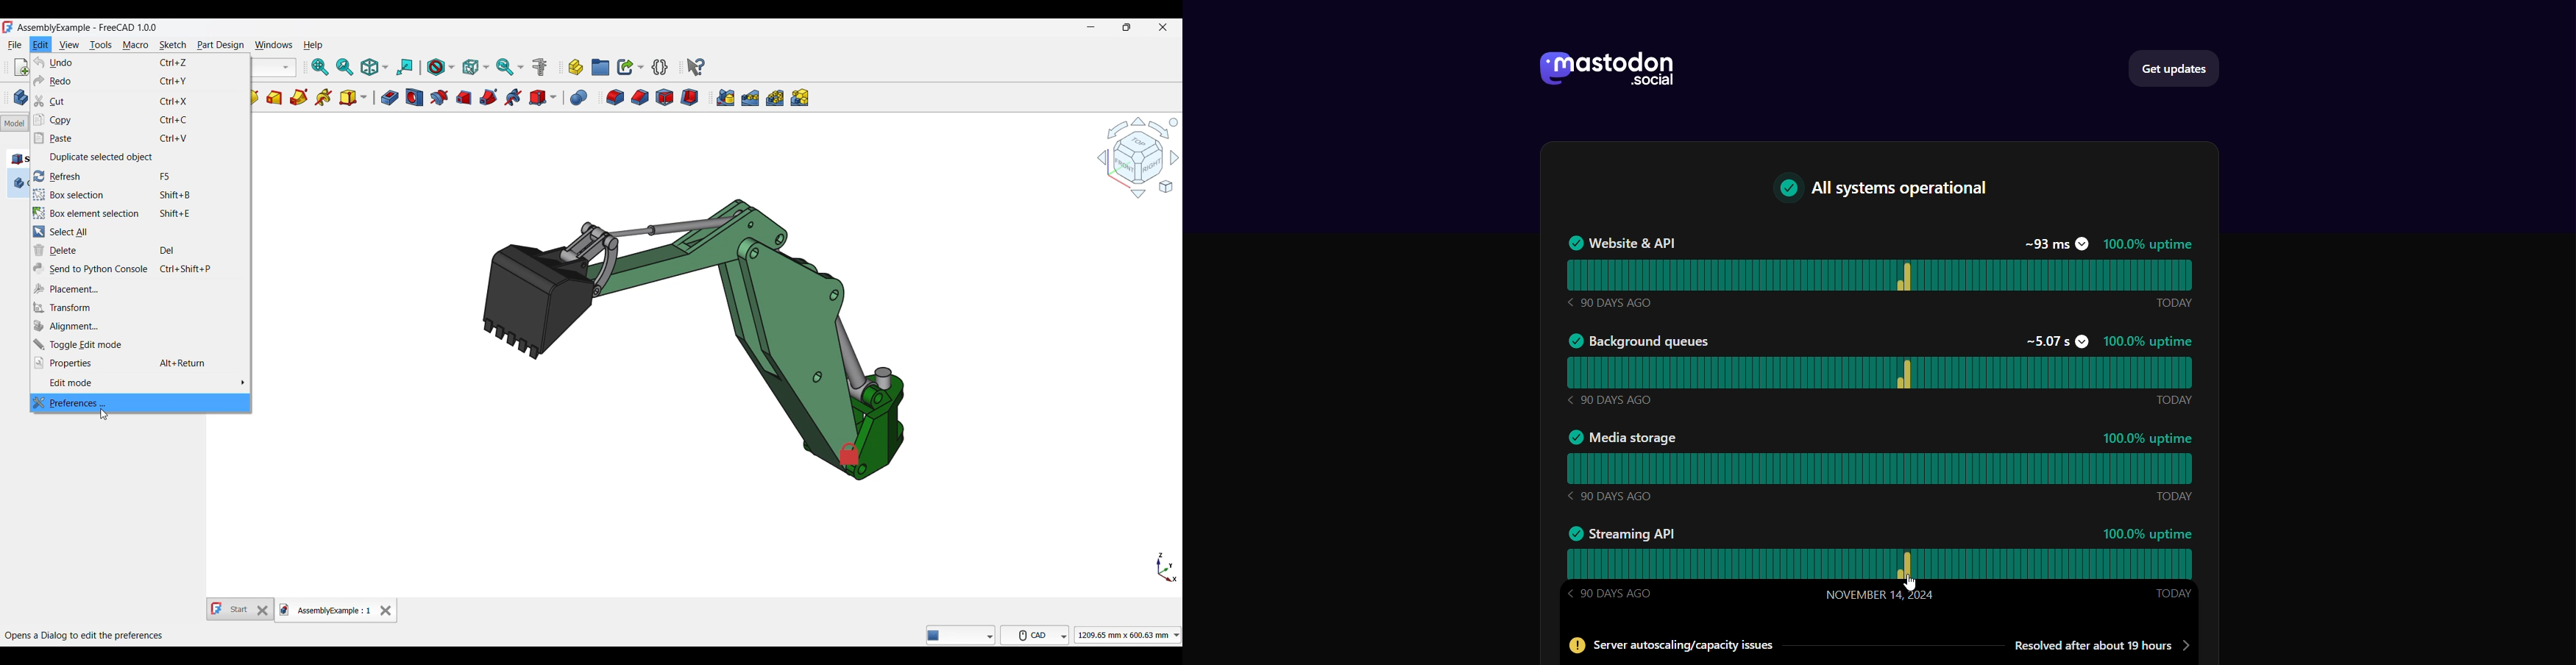 The width and height of the screenshot is (2576, 672). I want to click on Pocket, so click(390, 97).